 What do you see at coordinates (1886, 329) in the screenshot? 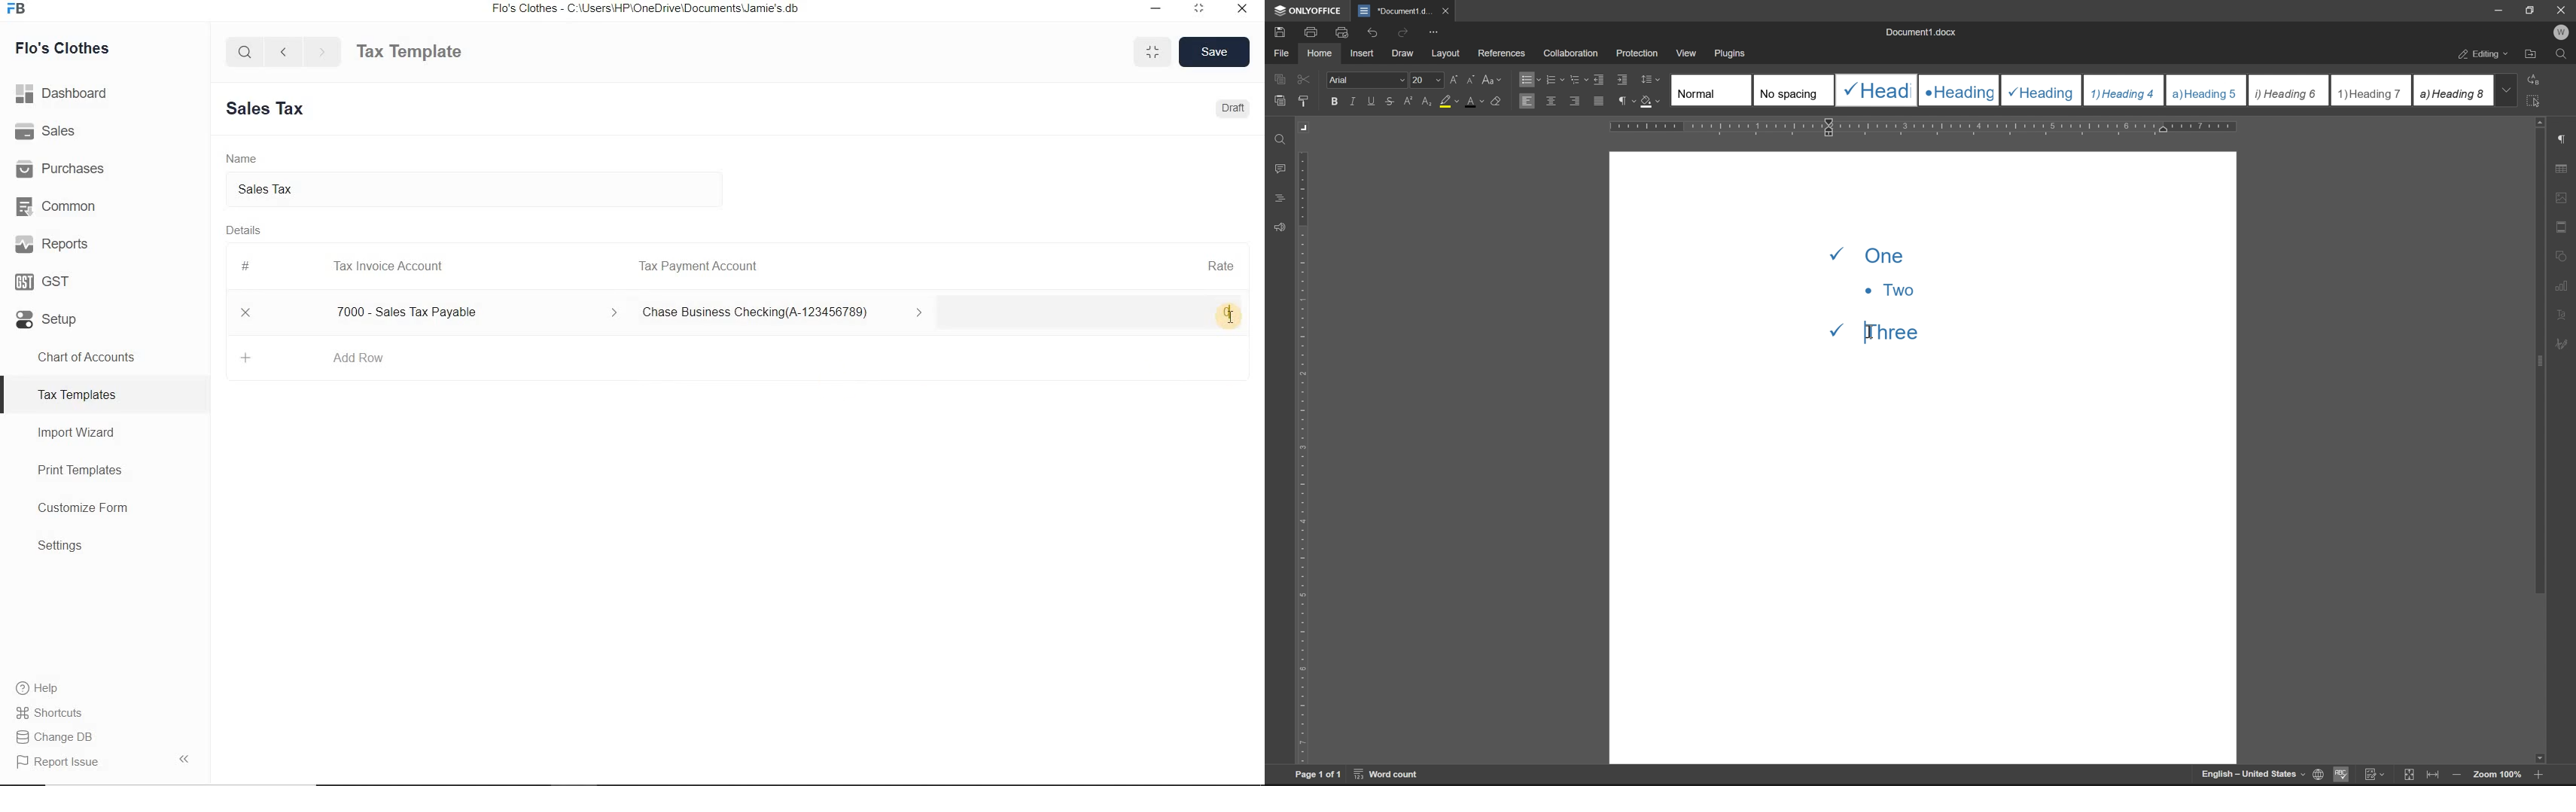
I see `three` at bounding box center [1886, 329].